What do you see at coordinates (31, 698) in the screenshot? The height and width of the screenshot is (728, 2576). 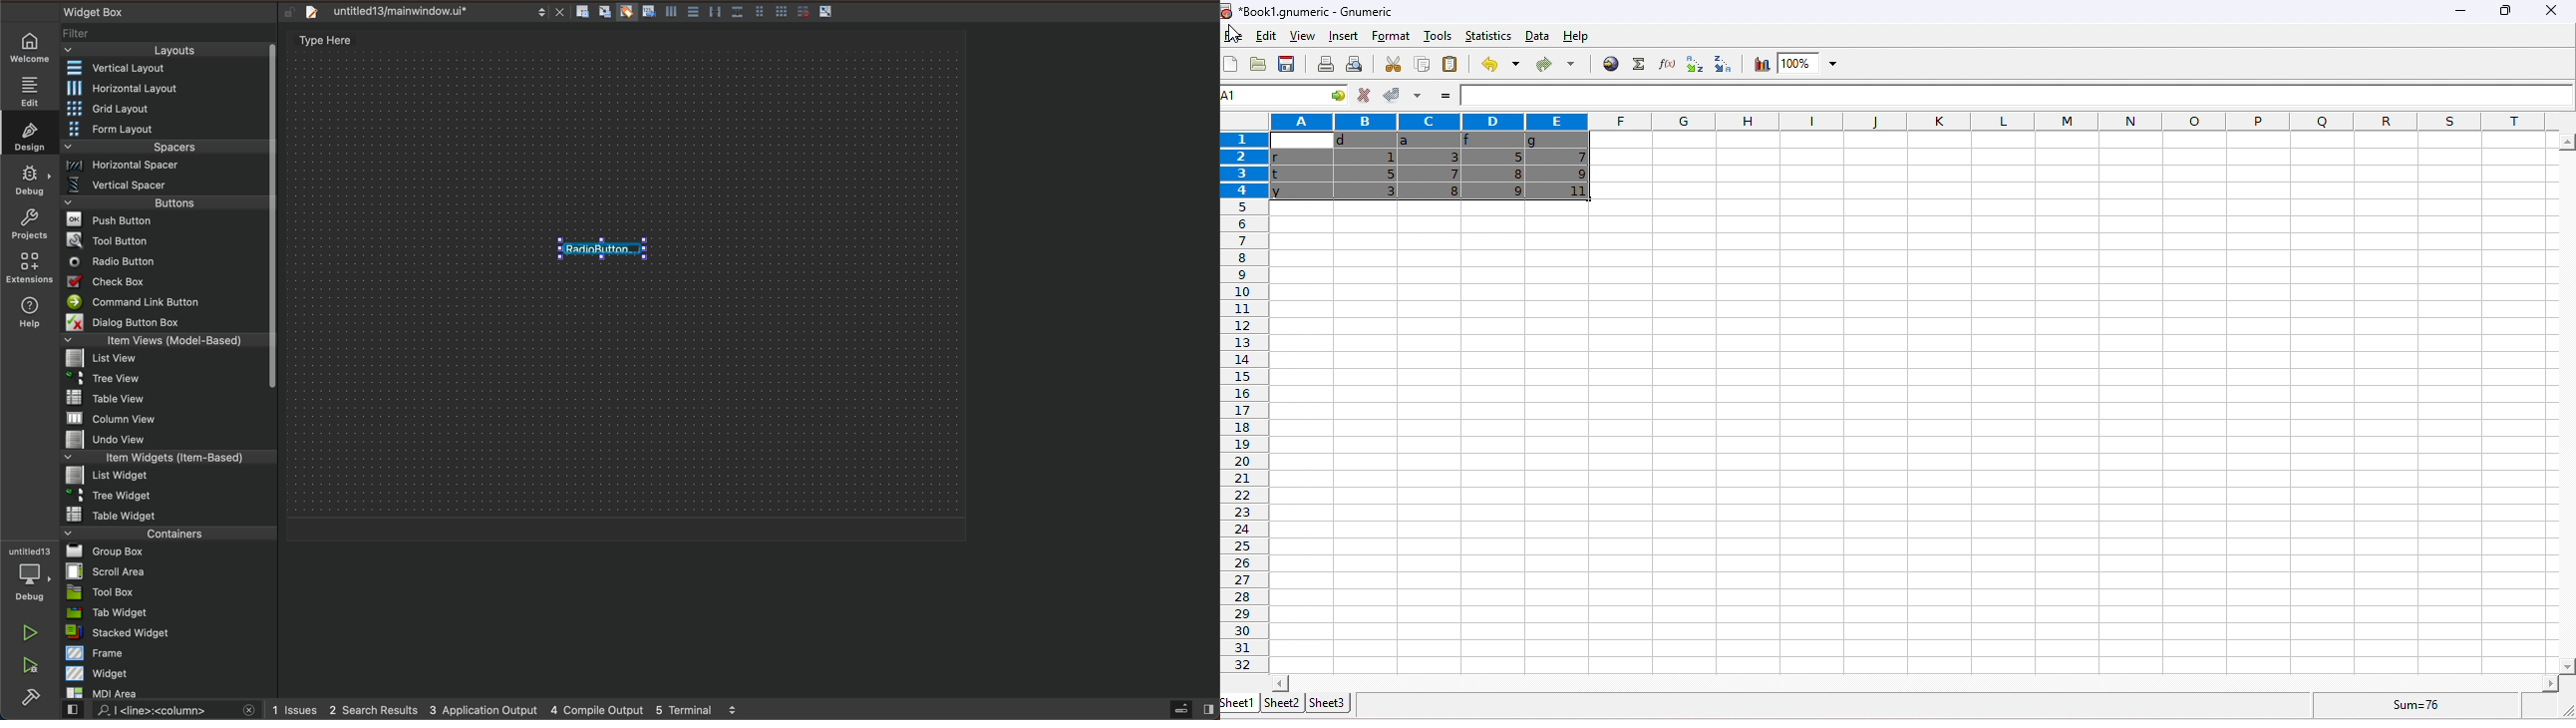 I see `build` at bounding box center [31, 698].